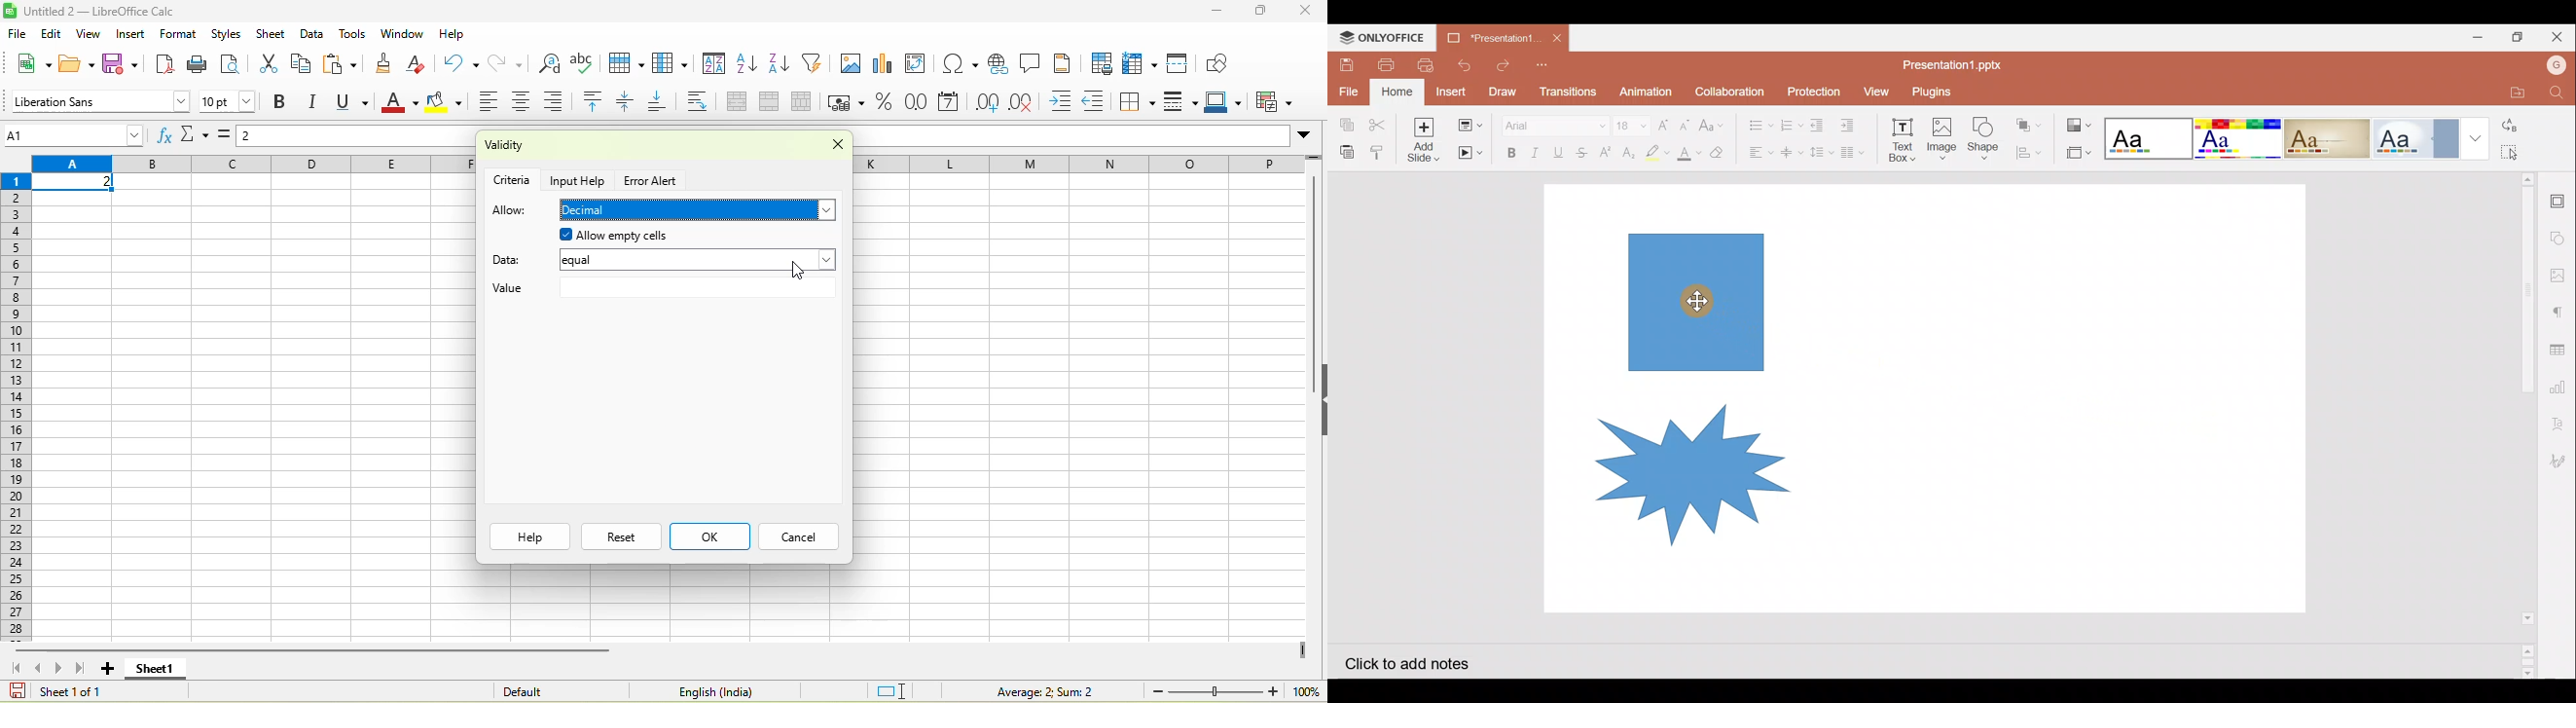 The width and height of the screenshot is (2576, 728). What do you see at coordinates (1379, 150) in the screenshot?
I see `Copy style` at bounding box center [1379, 150].